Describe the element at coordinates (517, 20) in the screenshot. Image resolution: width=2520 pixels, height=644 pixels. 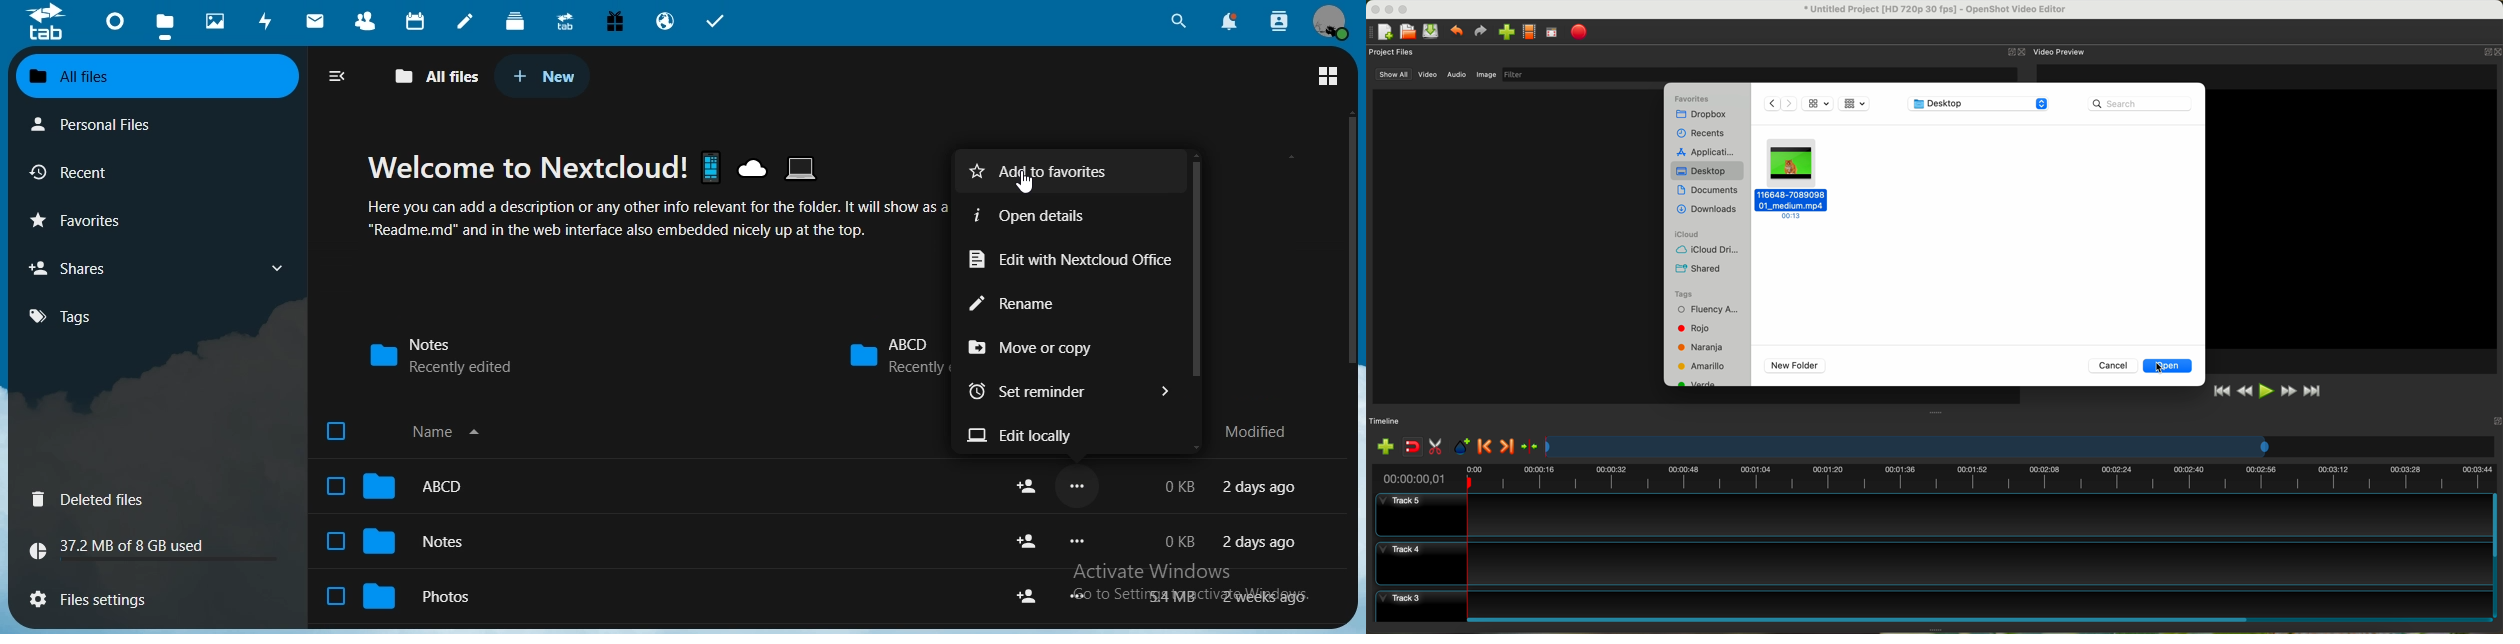
I see `deck` at that location.